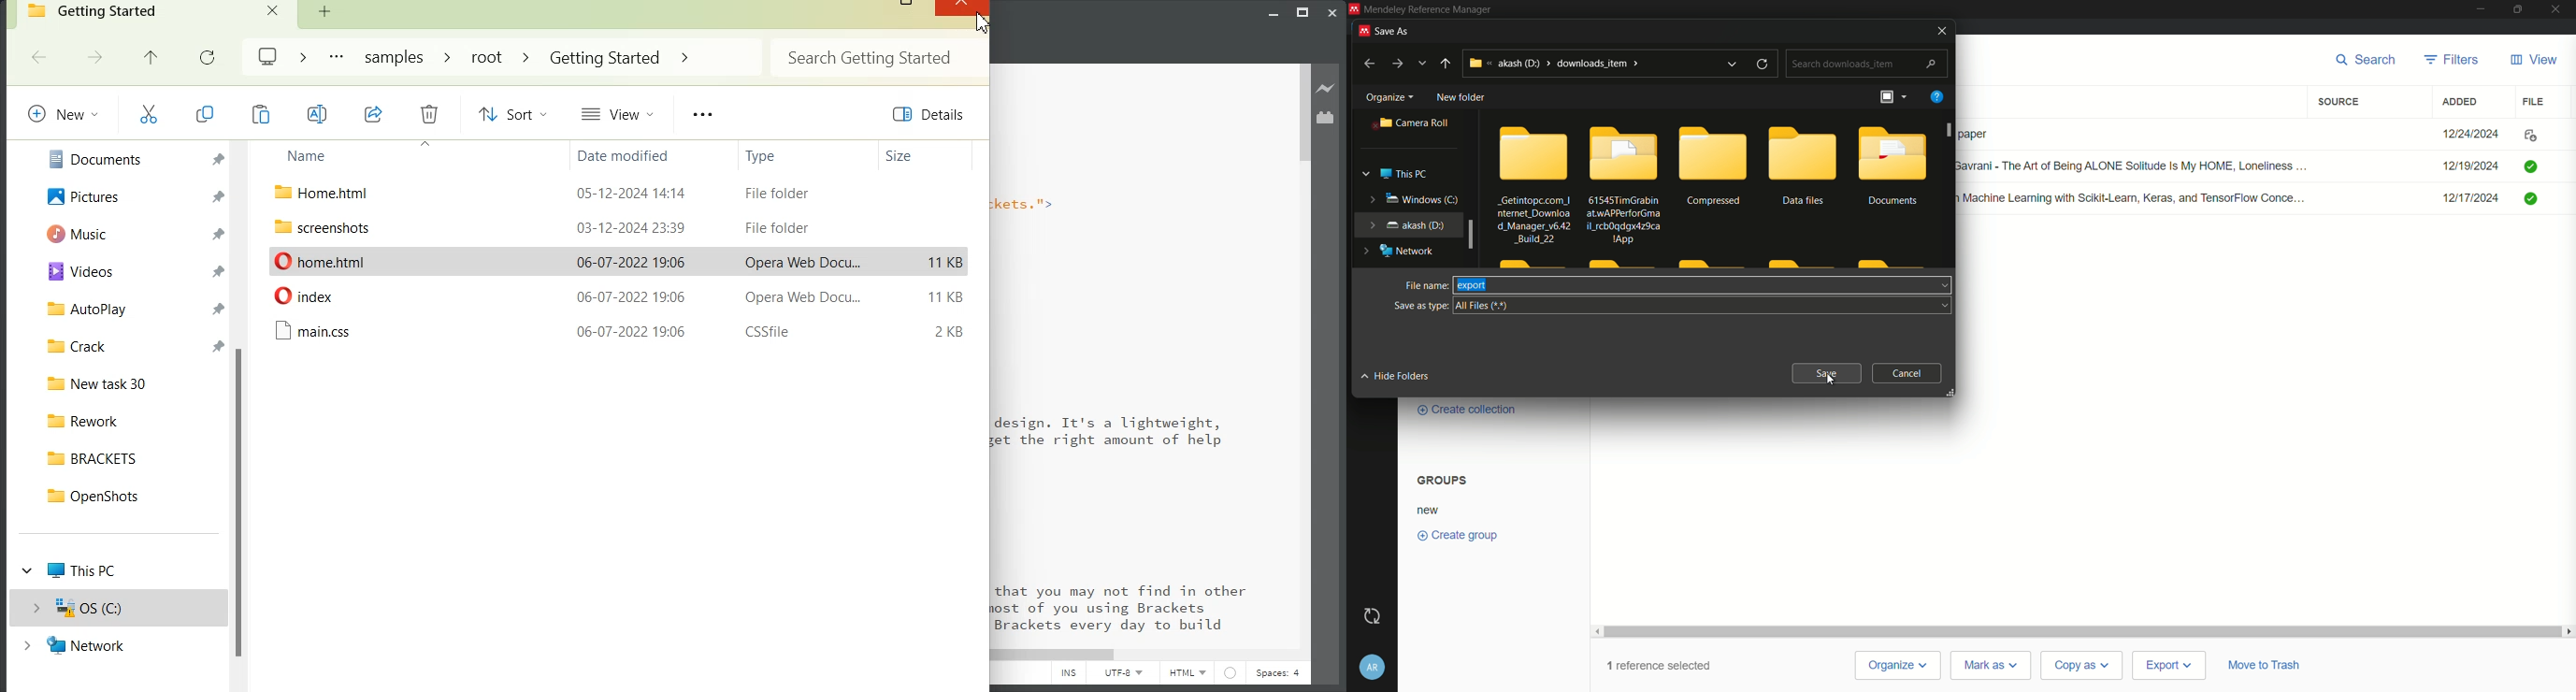  What do you see at coordinates (1899, 666) in the screenshot?
I see `organize` at bounding box center [1899, 666].